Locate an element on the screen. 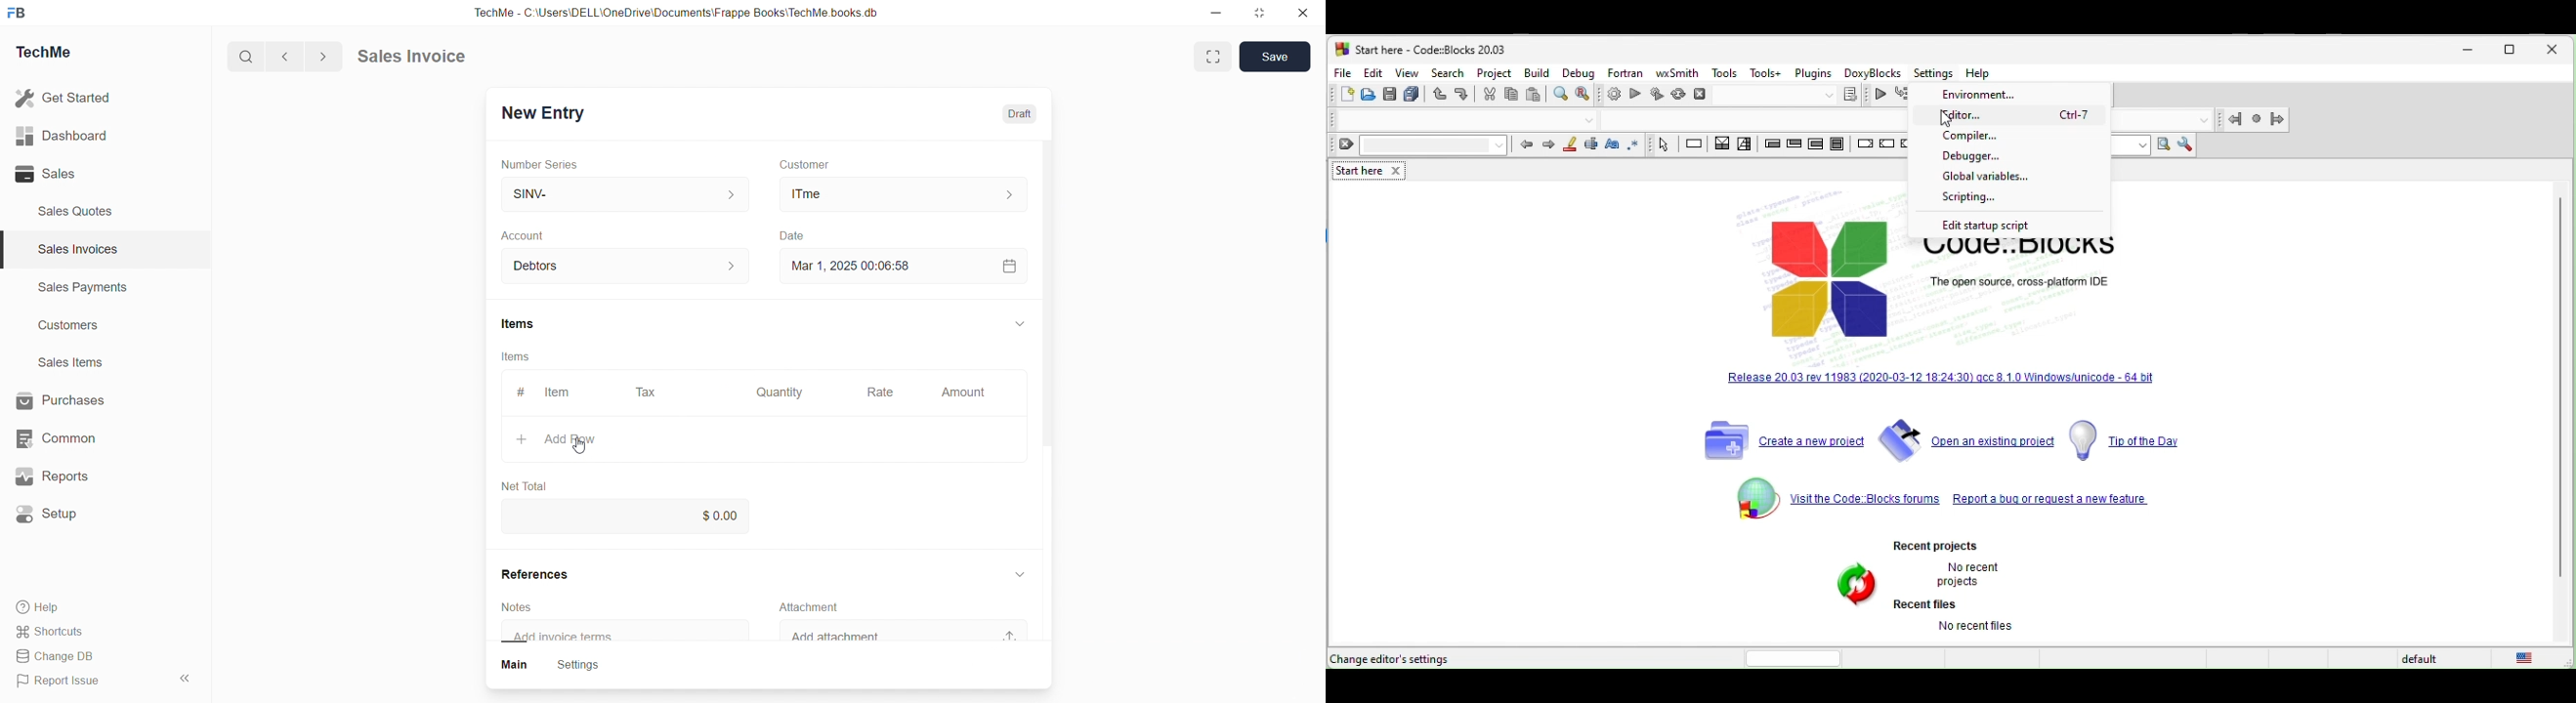 This screenshot has width=2576, height=728. Items is located at coordinates (517, 356).